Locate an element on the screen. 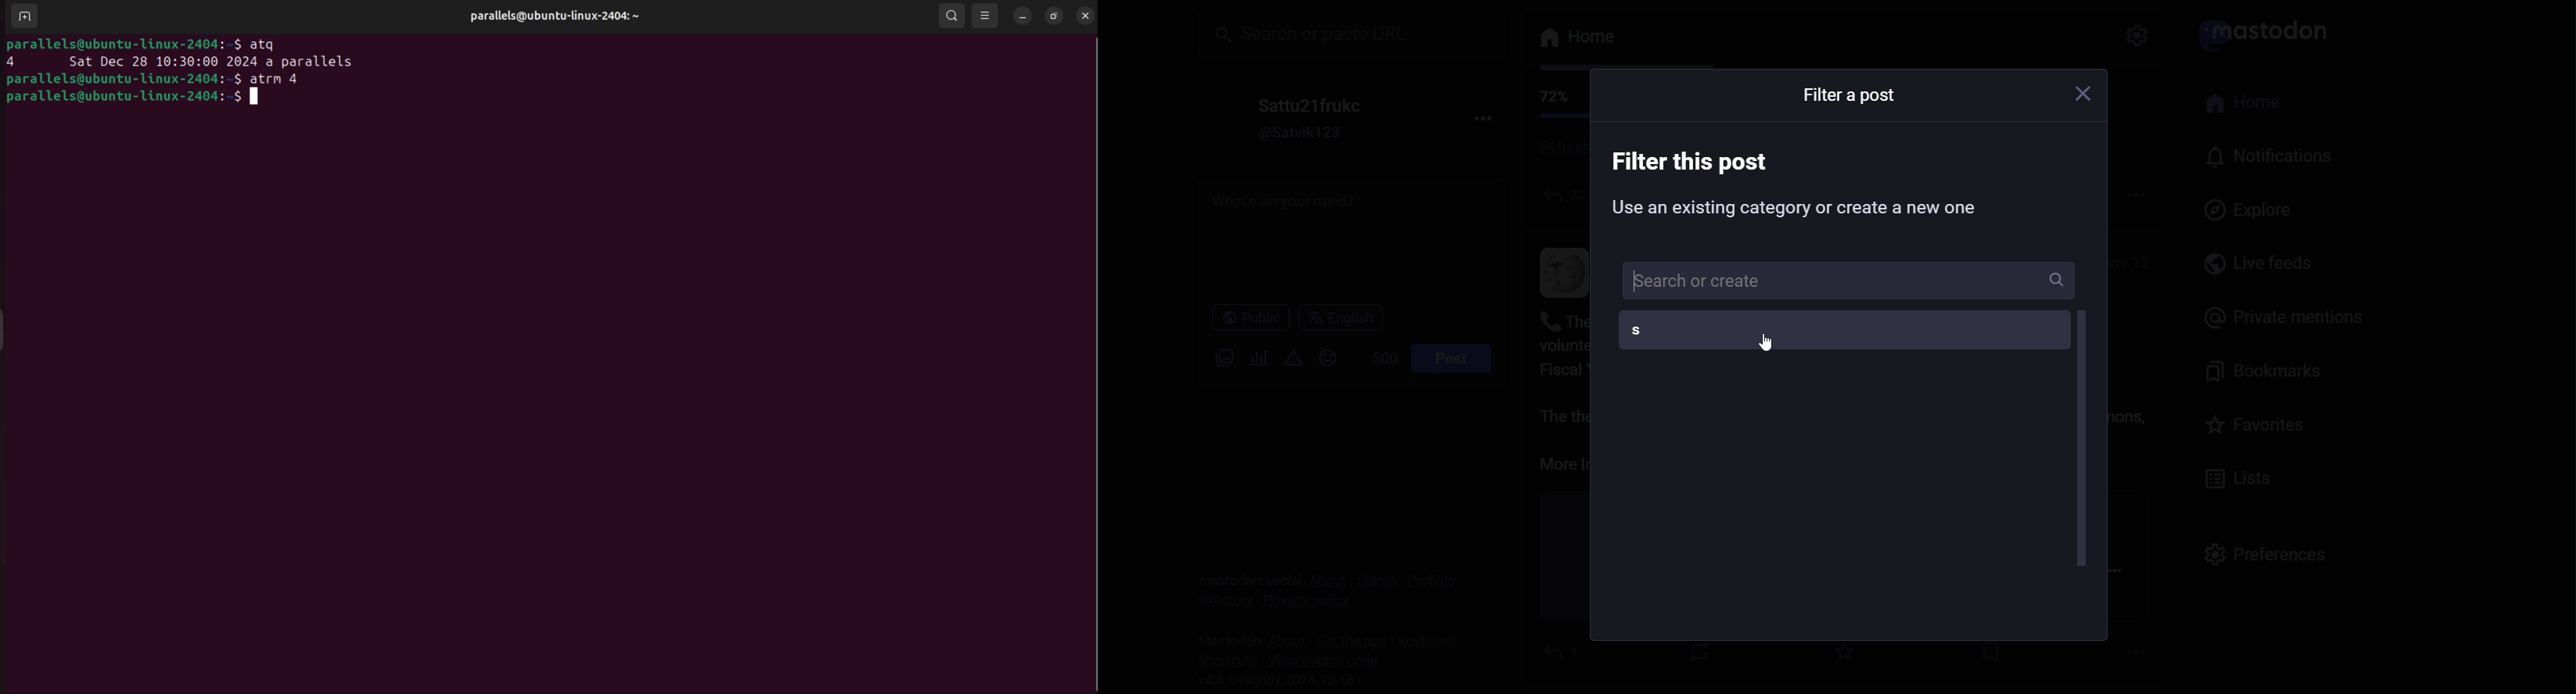 The width and height of the screenshot is (2576, 700). cursor is located at coordinates (1770, 342).